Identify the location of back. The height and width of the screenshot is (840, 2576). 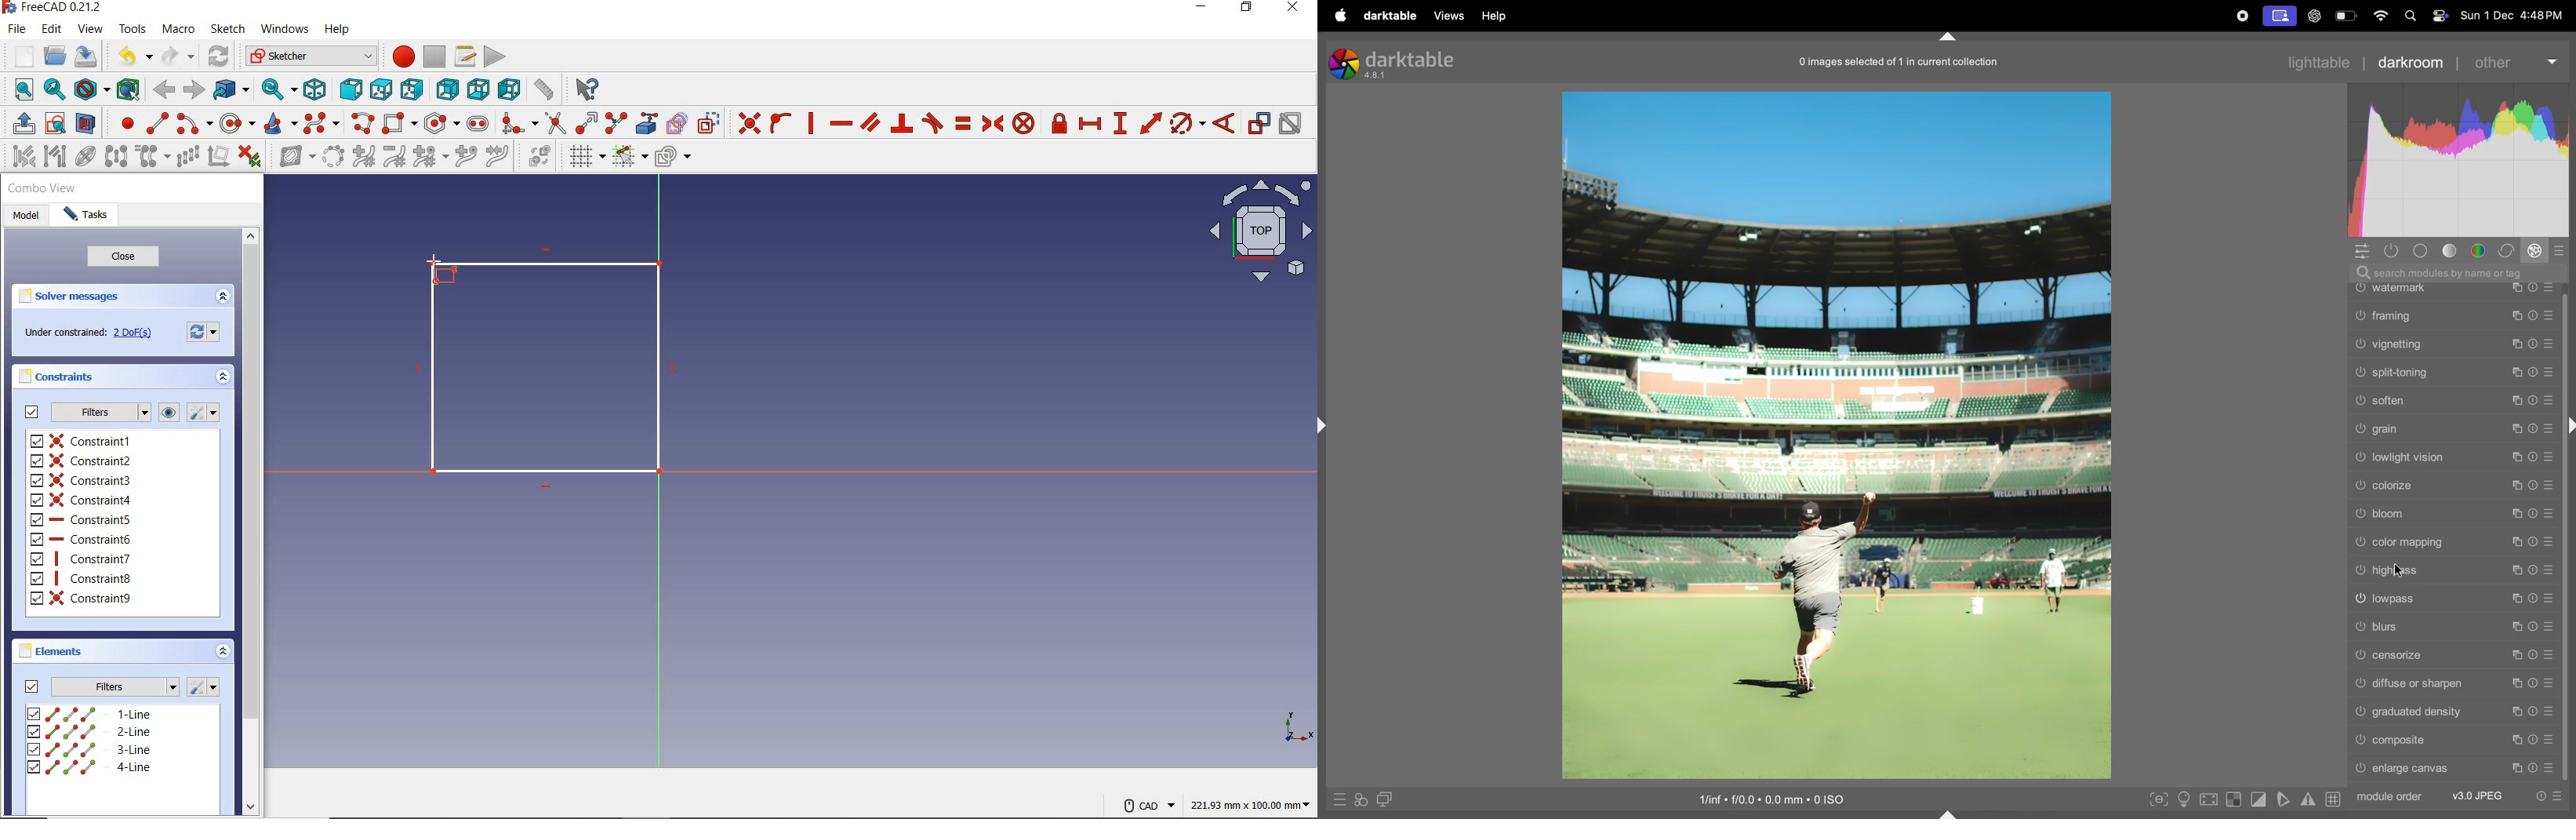
(165, 90).